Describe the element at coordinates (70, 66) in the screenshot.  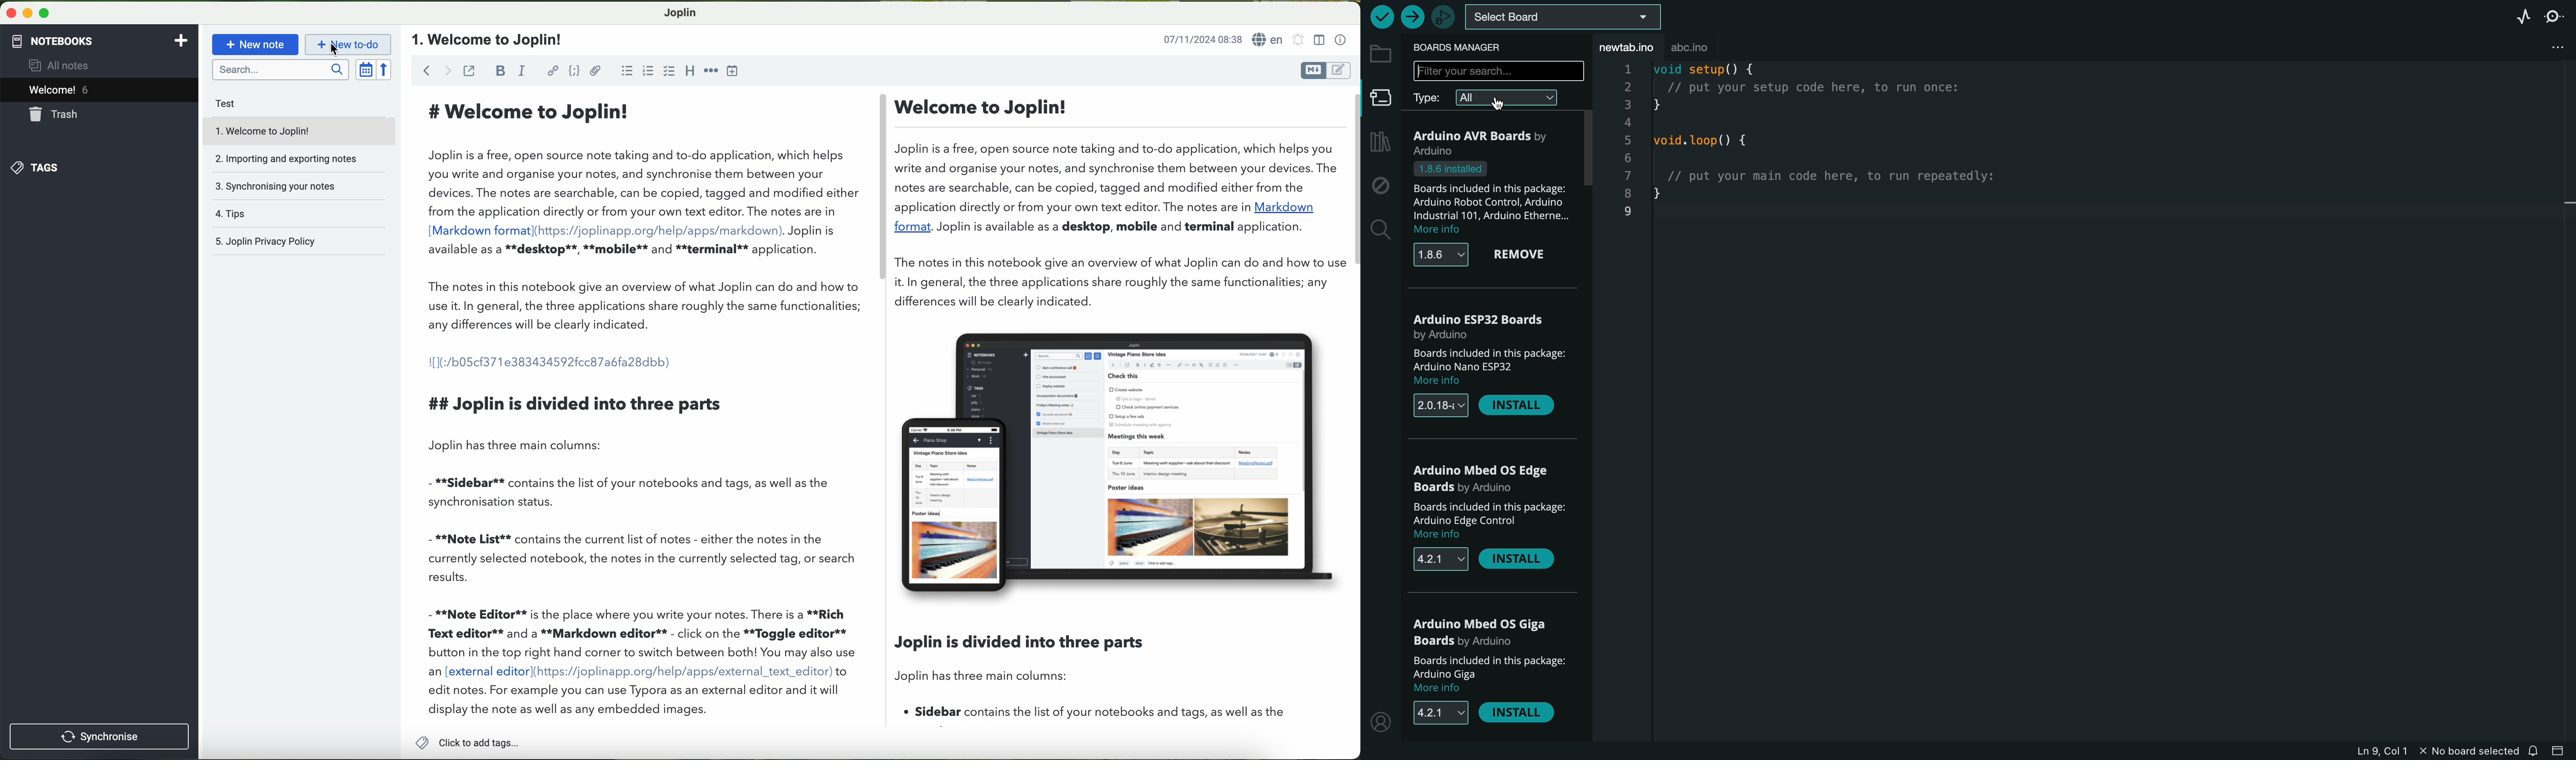
I see `all notes` at that location.